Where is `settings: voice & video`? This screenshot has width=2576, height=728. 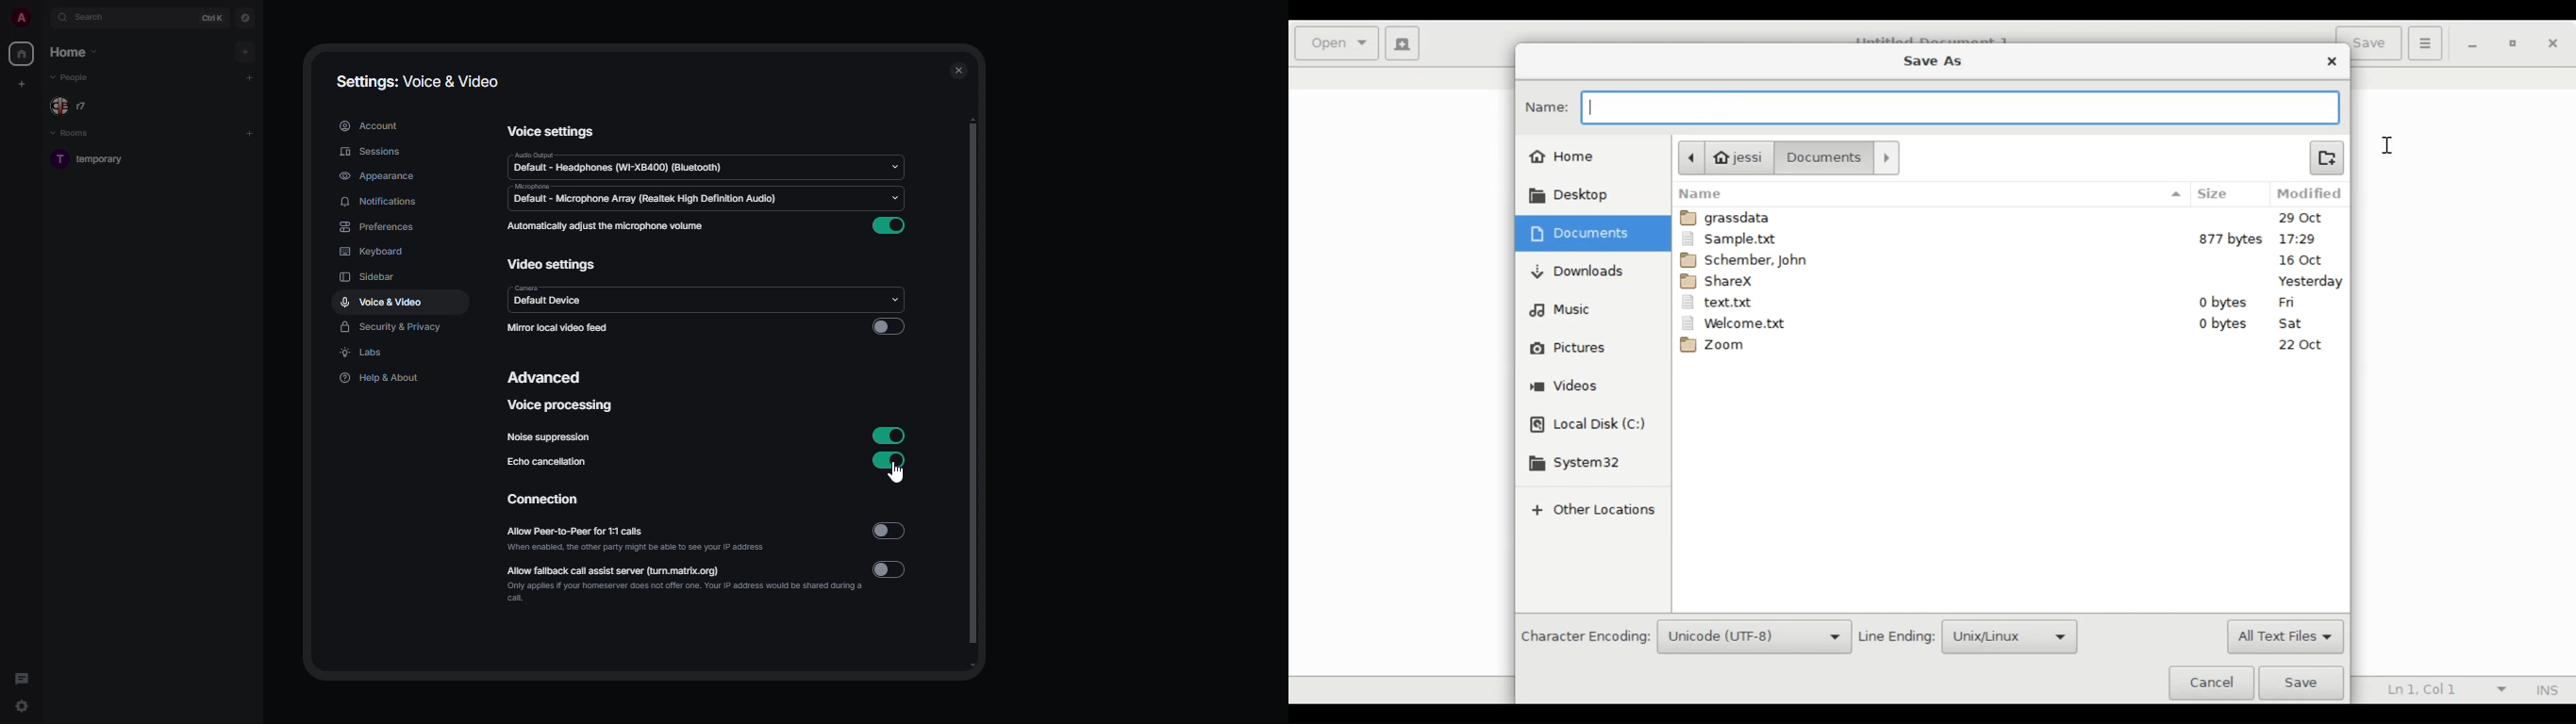 settings: voice & video is located at coordinates (415, 80).